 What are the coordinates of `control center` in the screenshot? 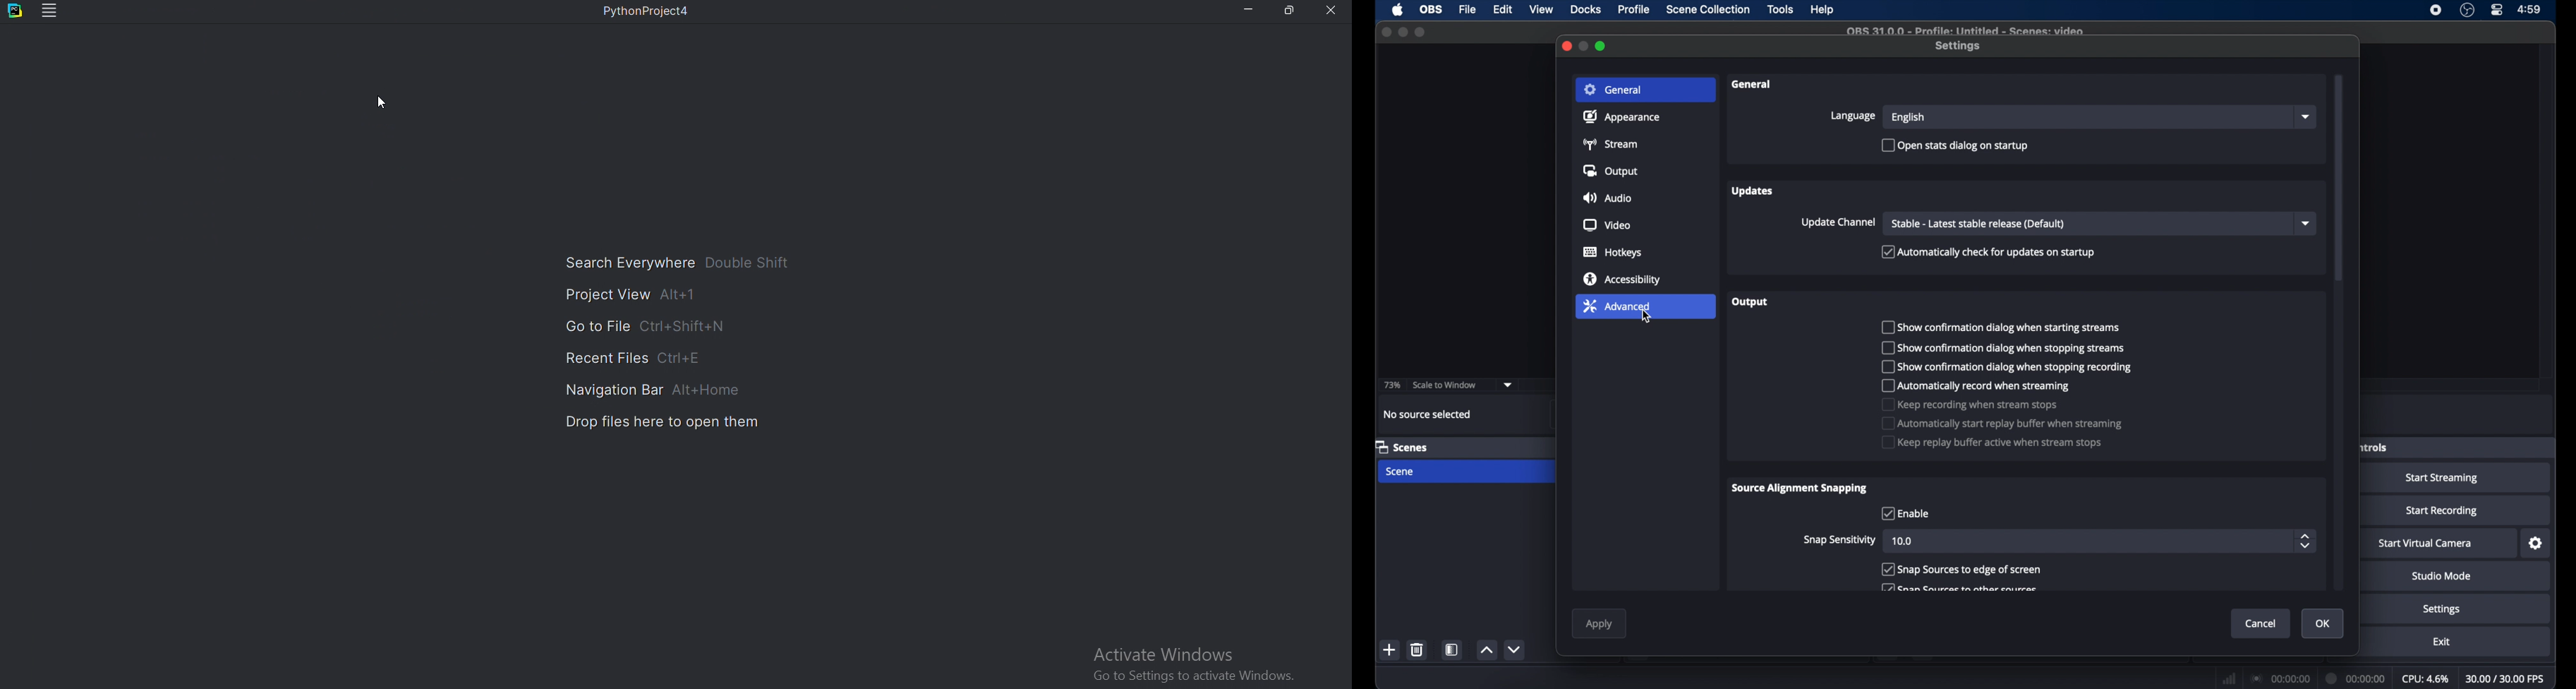 It's located at (2496, 10).